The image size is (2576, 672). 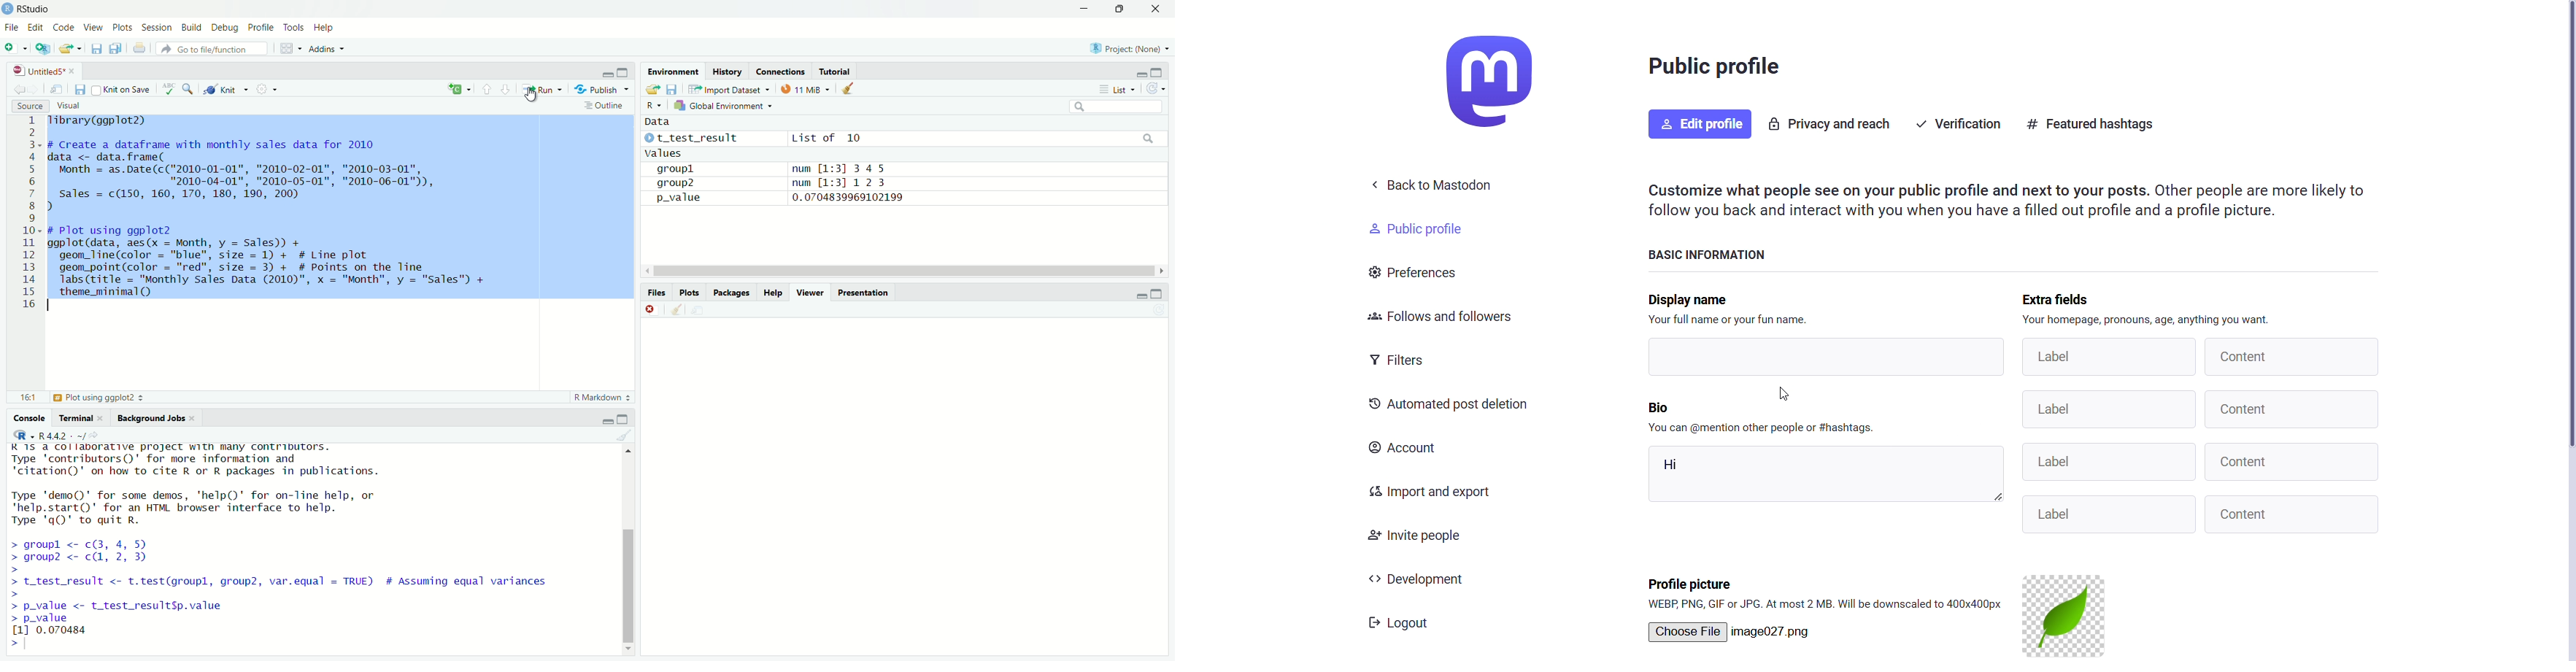 What do you see at coordinates (1123, 10) in the screenshot?
I see `down` at bounding box center [1123, 10].